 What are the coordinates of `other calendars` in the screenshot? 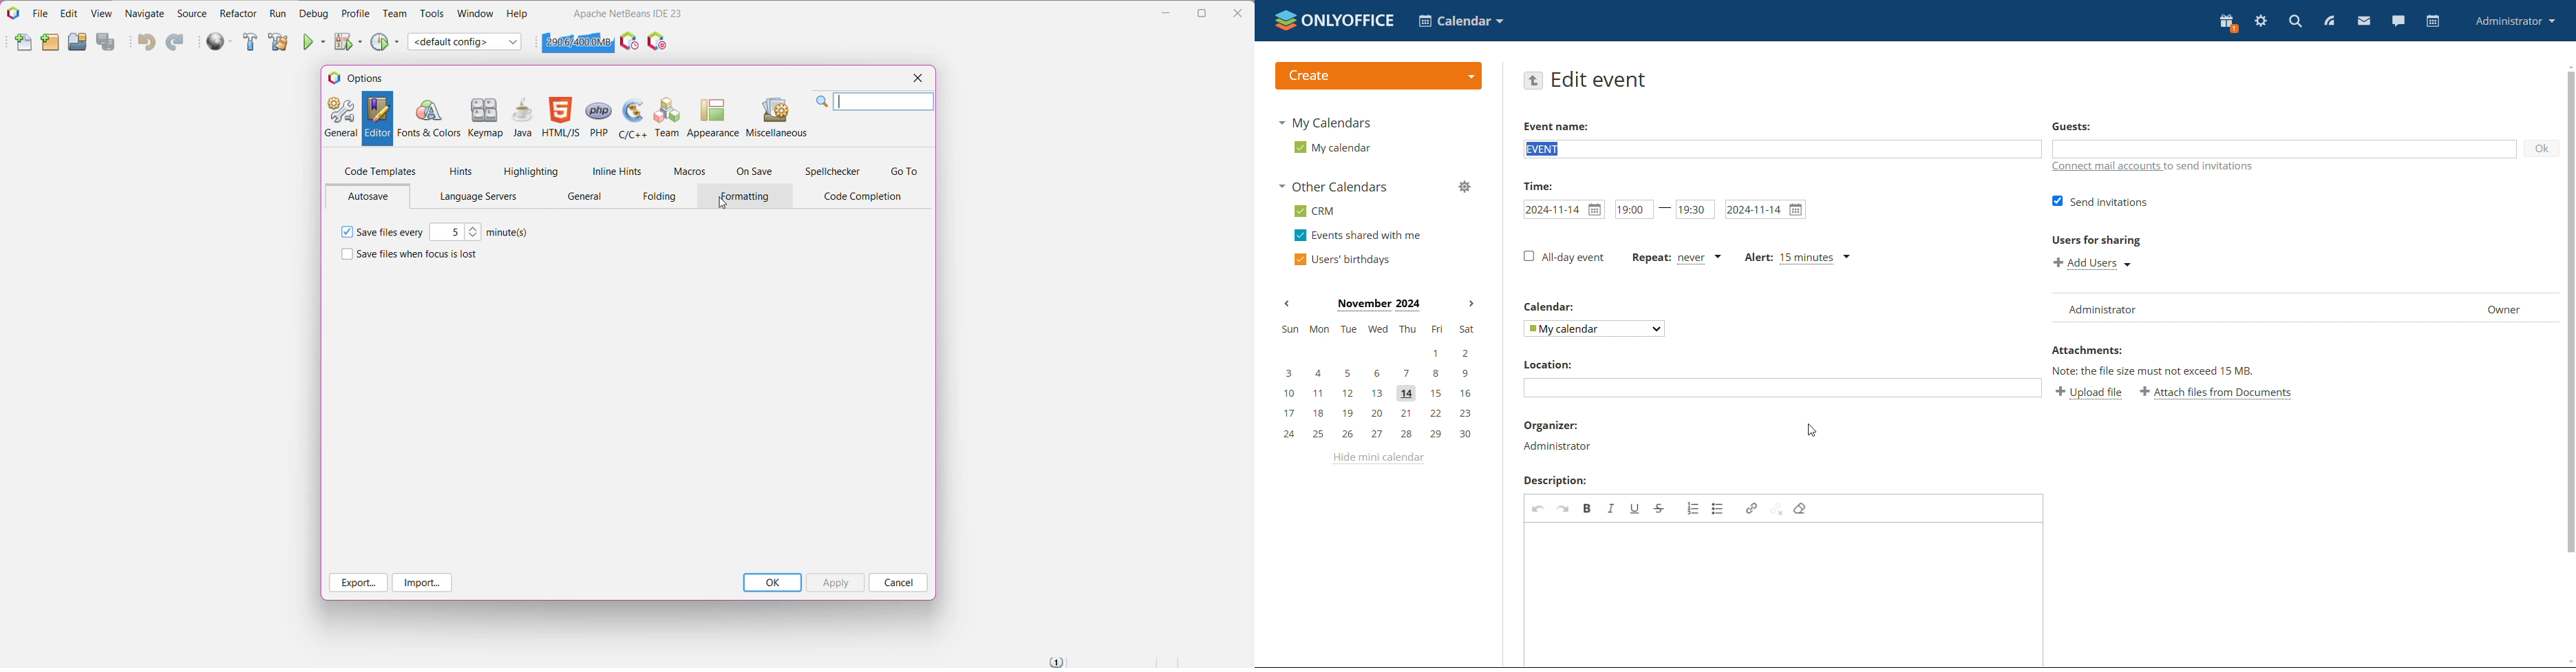 It's located at (1333, 186).